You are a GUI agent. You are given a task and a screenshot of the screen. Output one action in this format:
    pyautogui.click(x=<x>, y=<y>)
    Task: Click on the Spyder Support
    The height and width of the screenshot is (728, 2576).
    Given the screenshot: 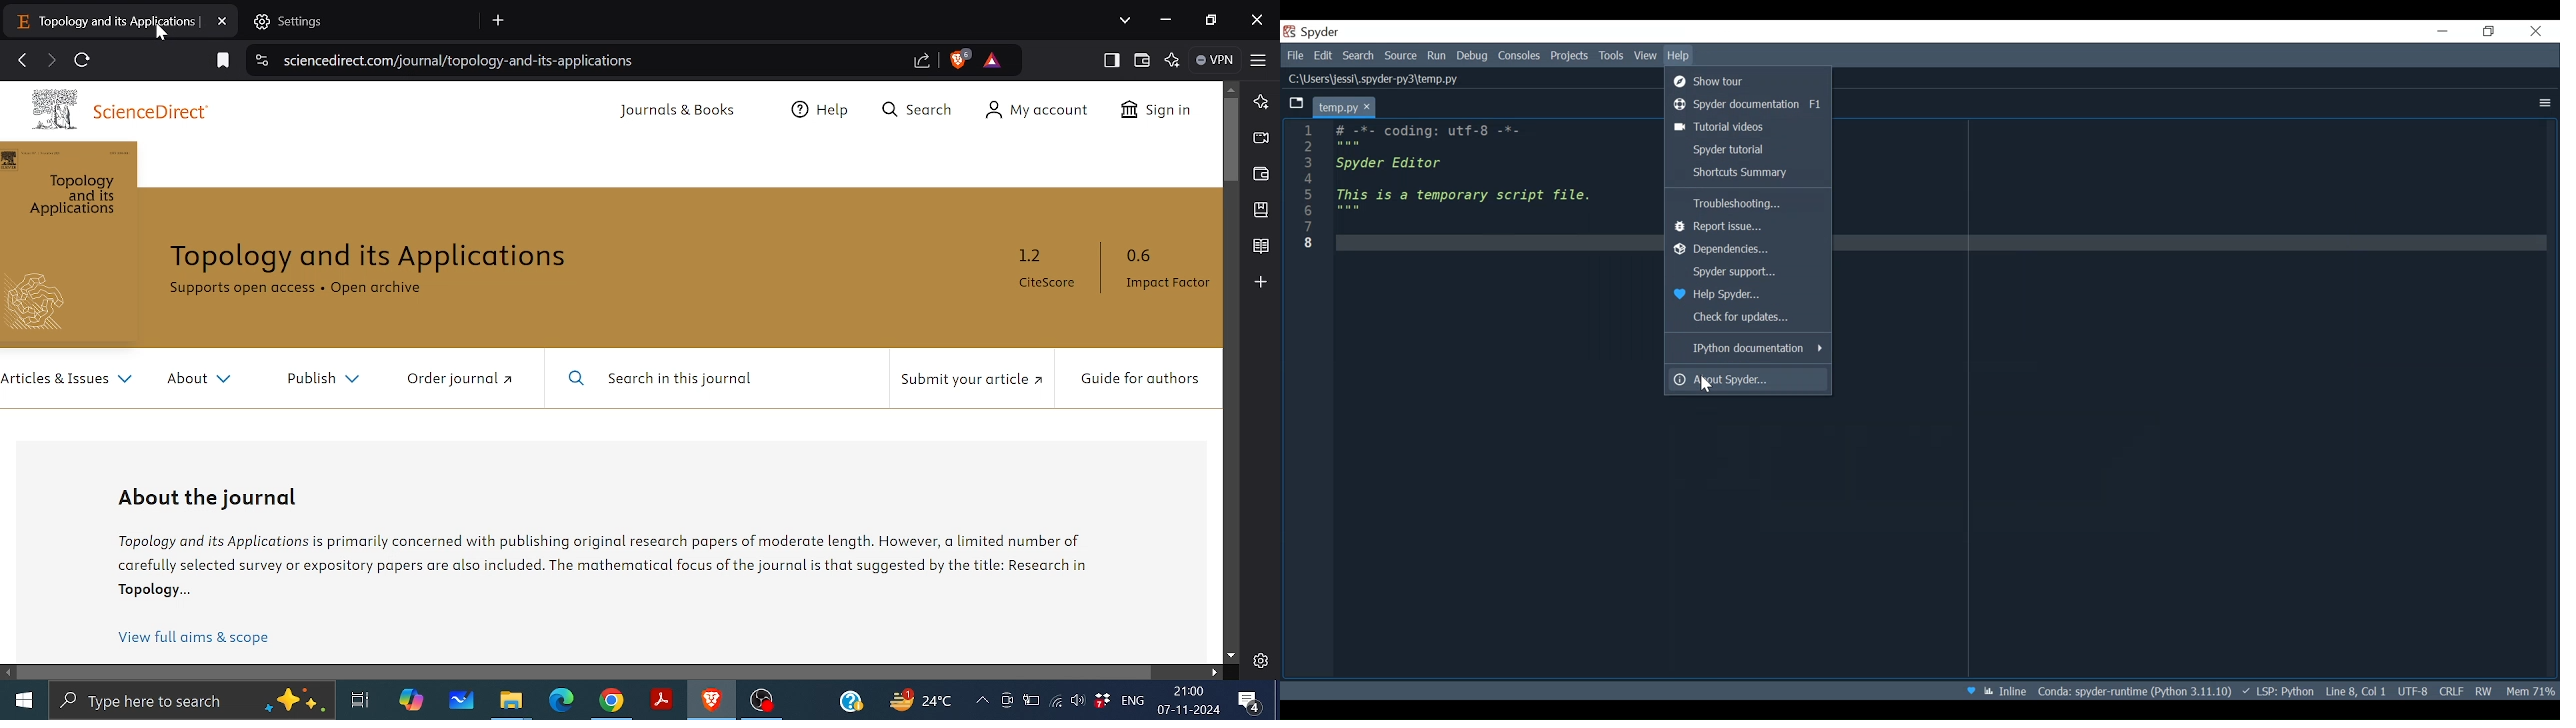 What is the action you would take?
    pyautogui.click(x=1749, y=275)
    